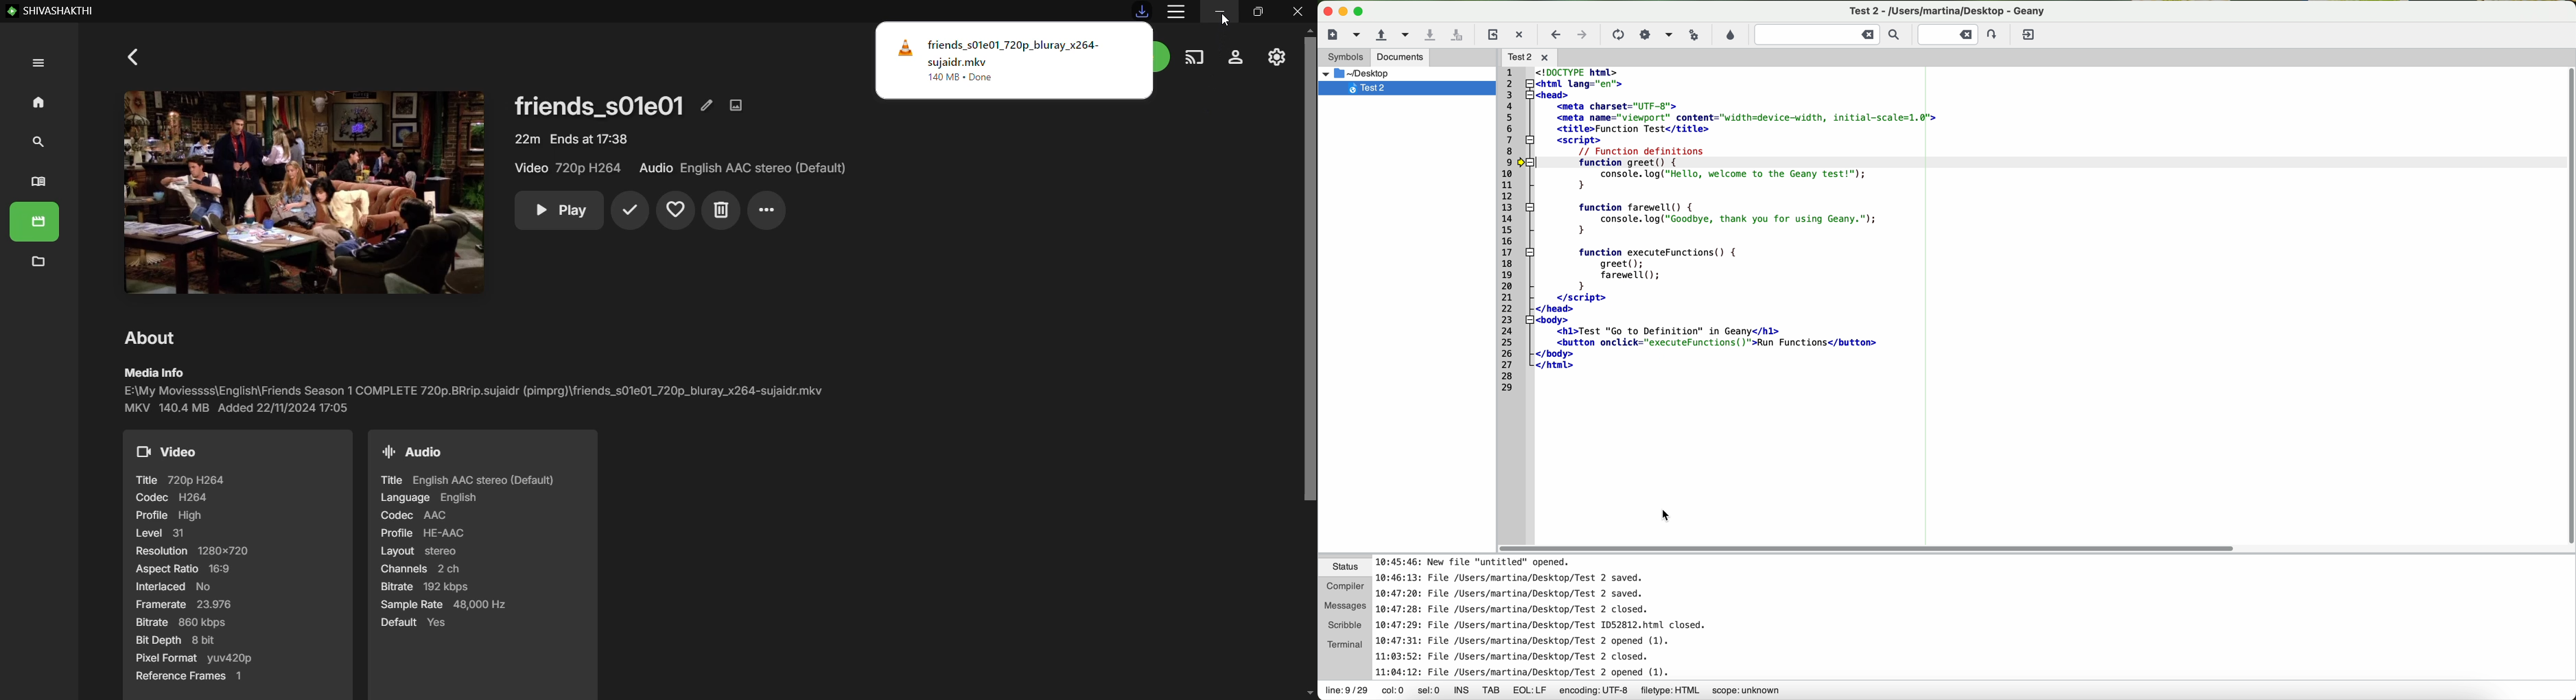 The image size is (2576, 700). What do you see at coordinates (559, 211) in the screenshot?
I see `Play` at bounding box center [559, 211].